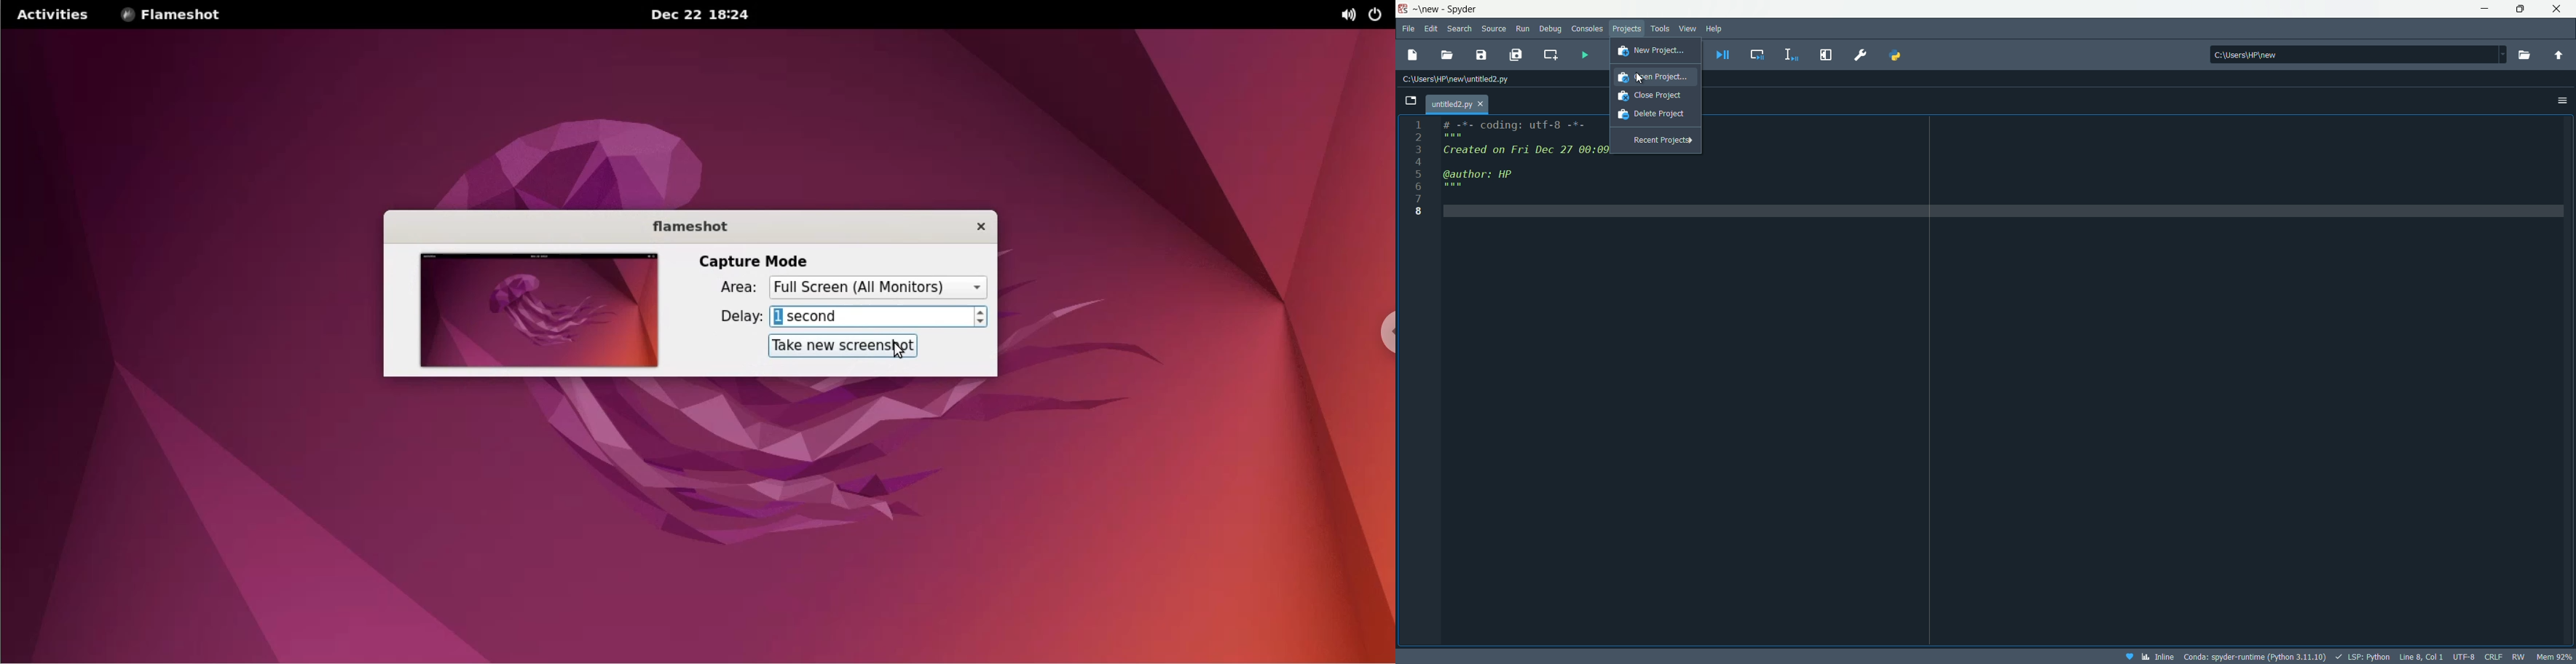 The image size is (2576, 672). Describe the element at coordinates (2358, 52) in the screenshot. I see `file directory` at that location.